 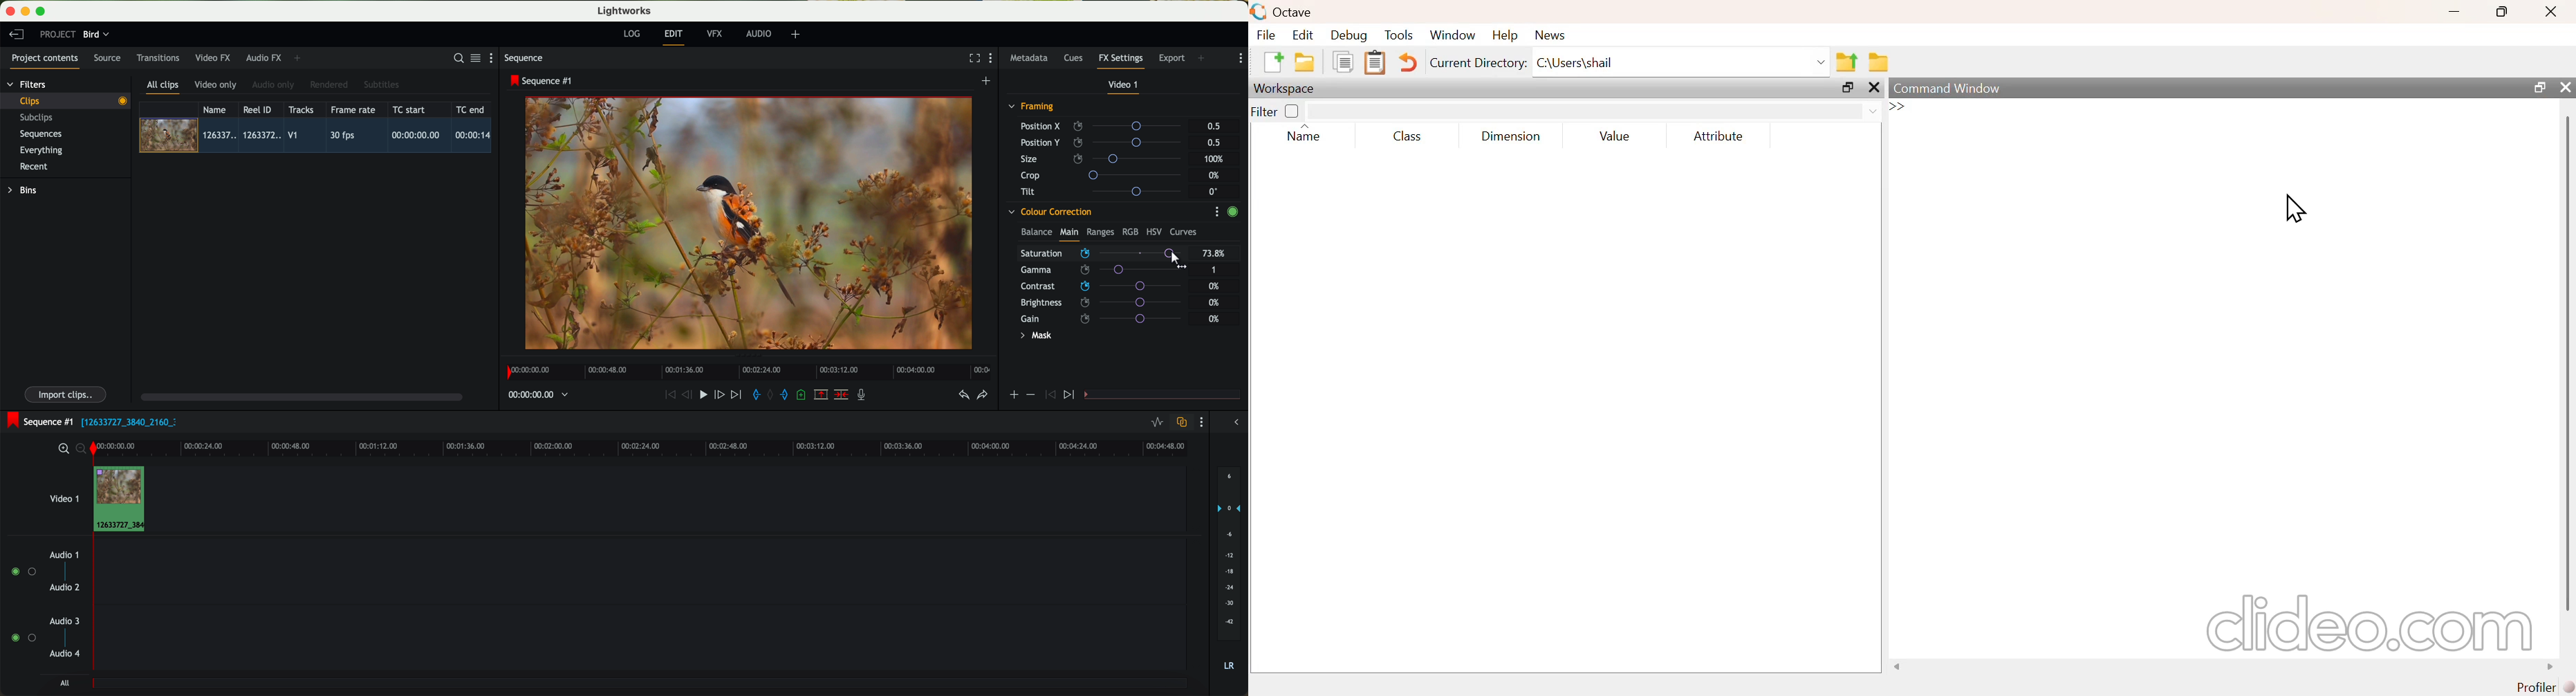 What do you see at coordinates (865, 396) in the screenshot?
I see `record a voice-over` at bounding box center [865, 396].